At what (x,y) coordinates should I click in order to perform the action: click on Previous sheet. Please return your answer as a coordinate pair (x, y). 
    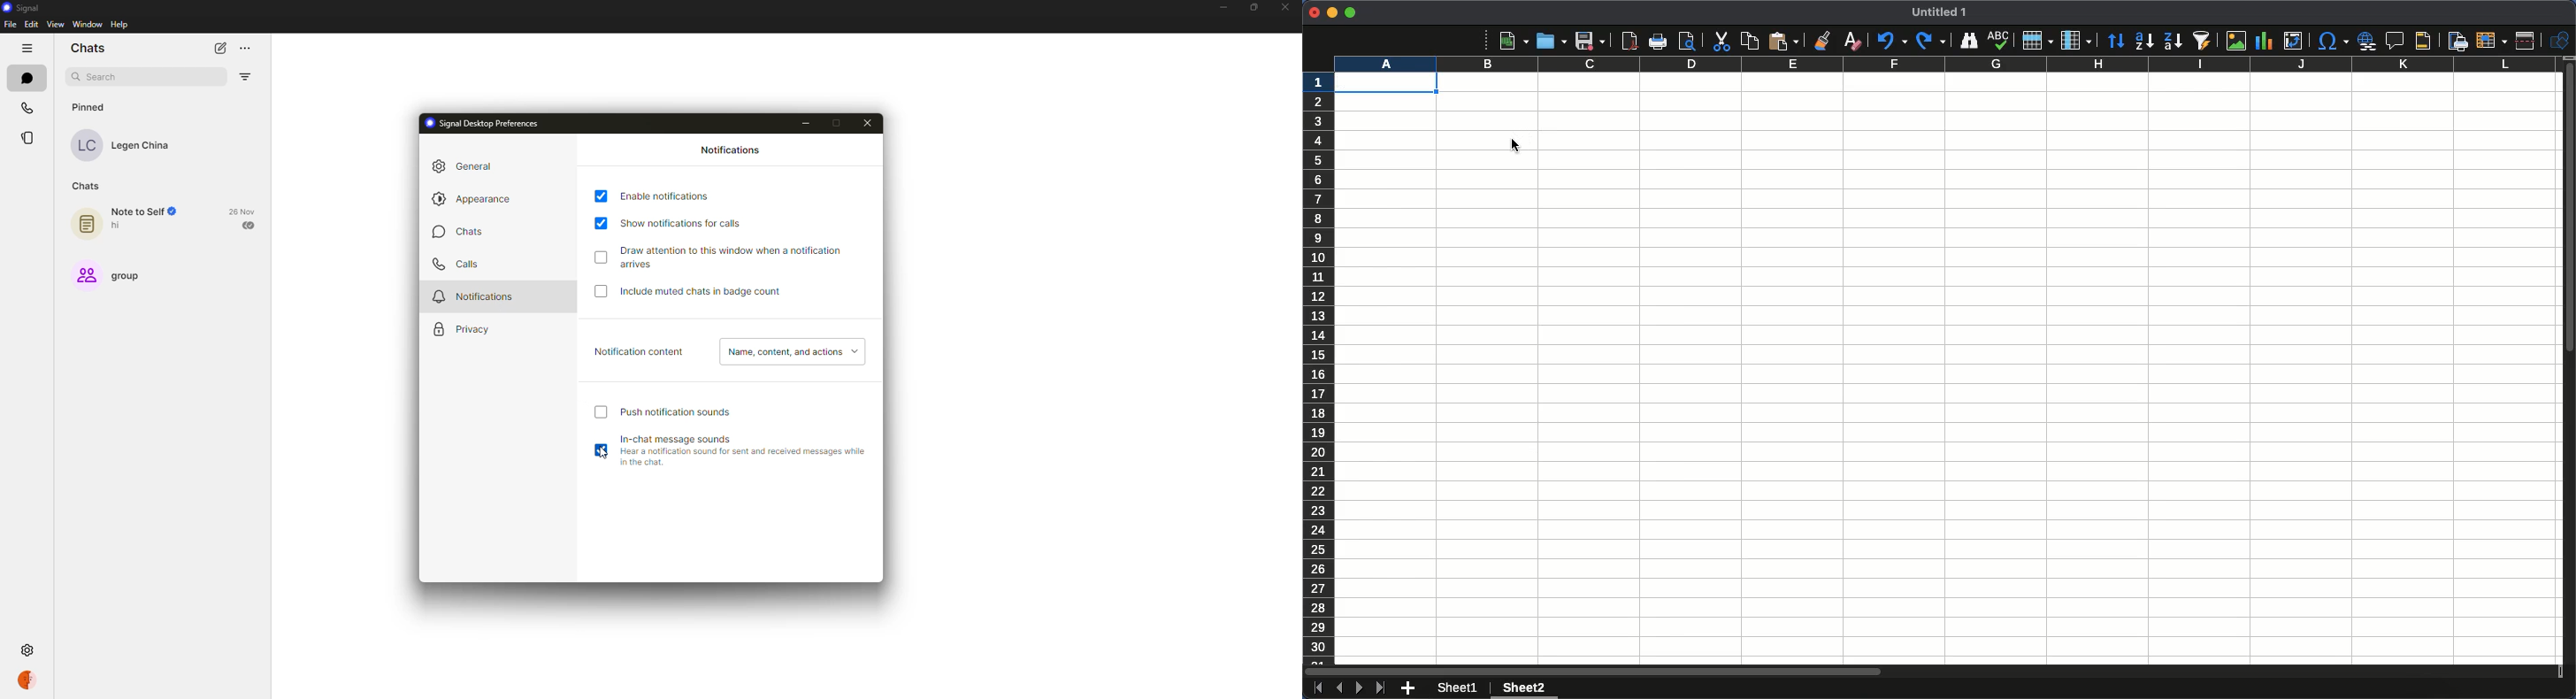
    Looking at the image, I should click on (1338, 687).